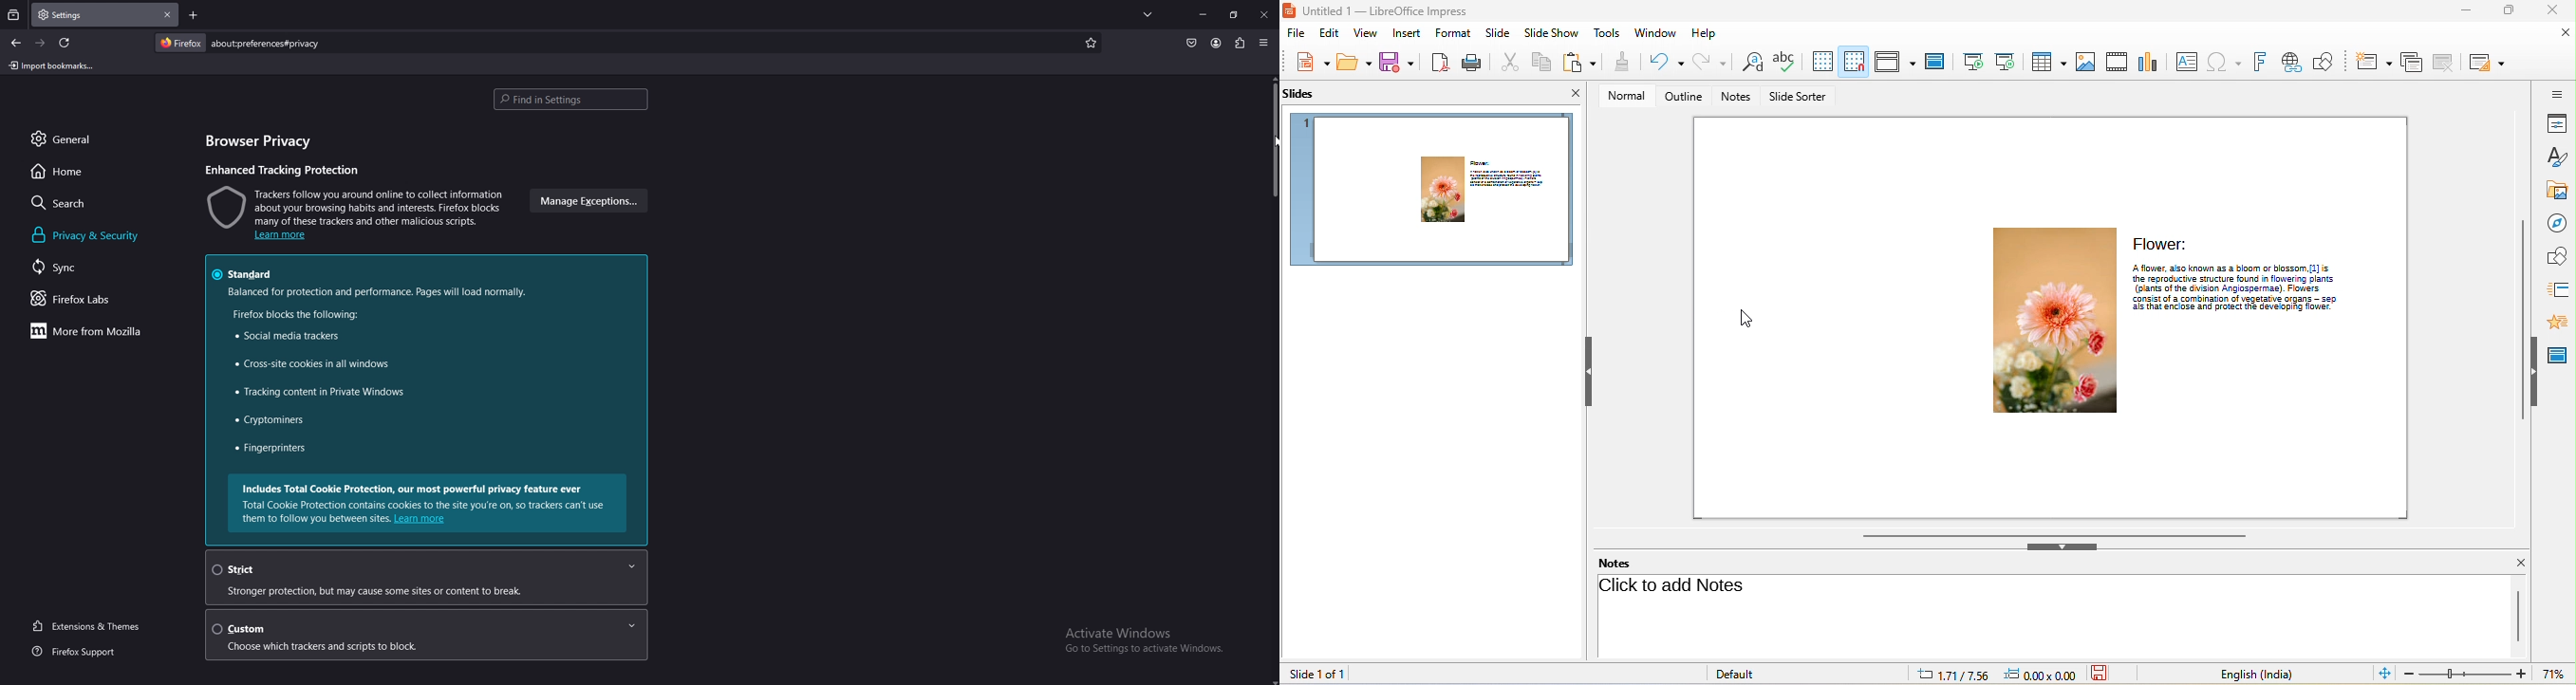 The width and height of the screenshot is (2576, 700). I want to click on application menu, so click(1265, 41).